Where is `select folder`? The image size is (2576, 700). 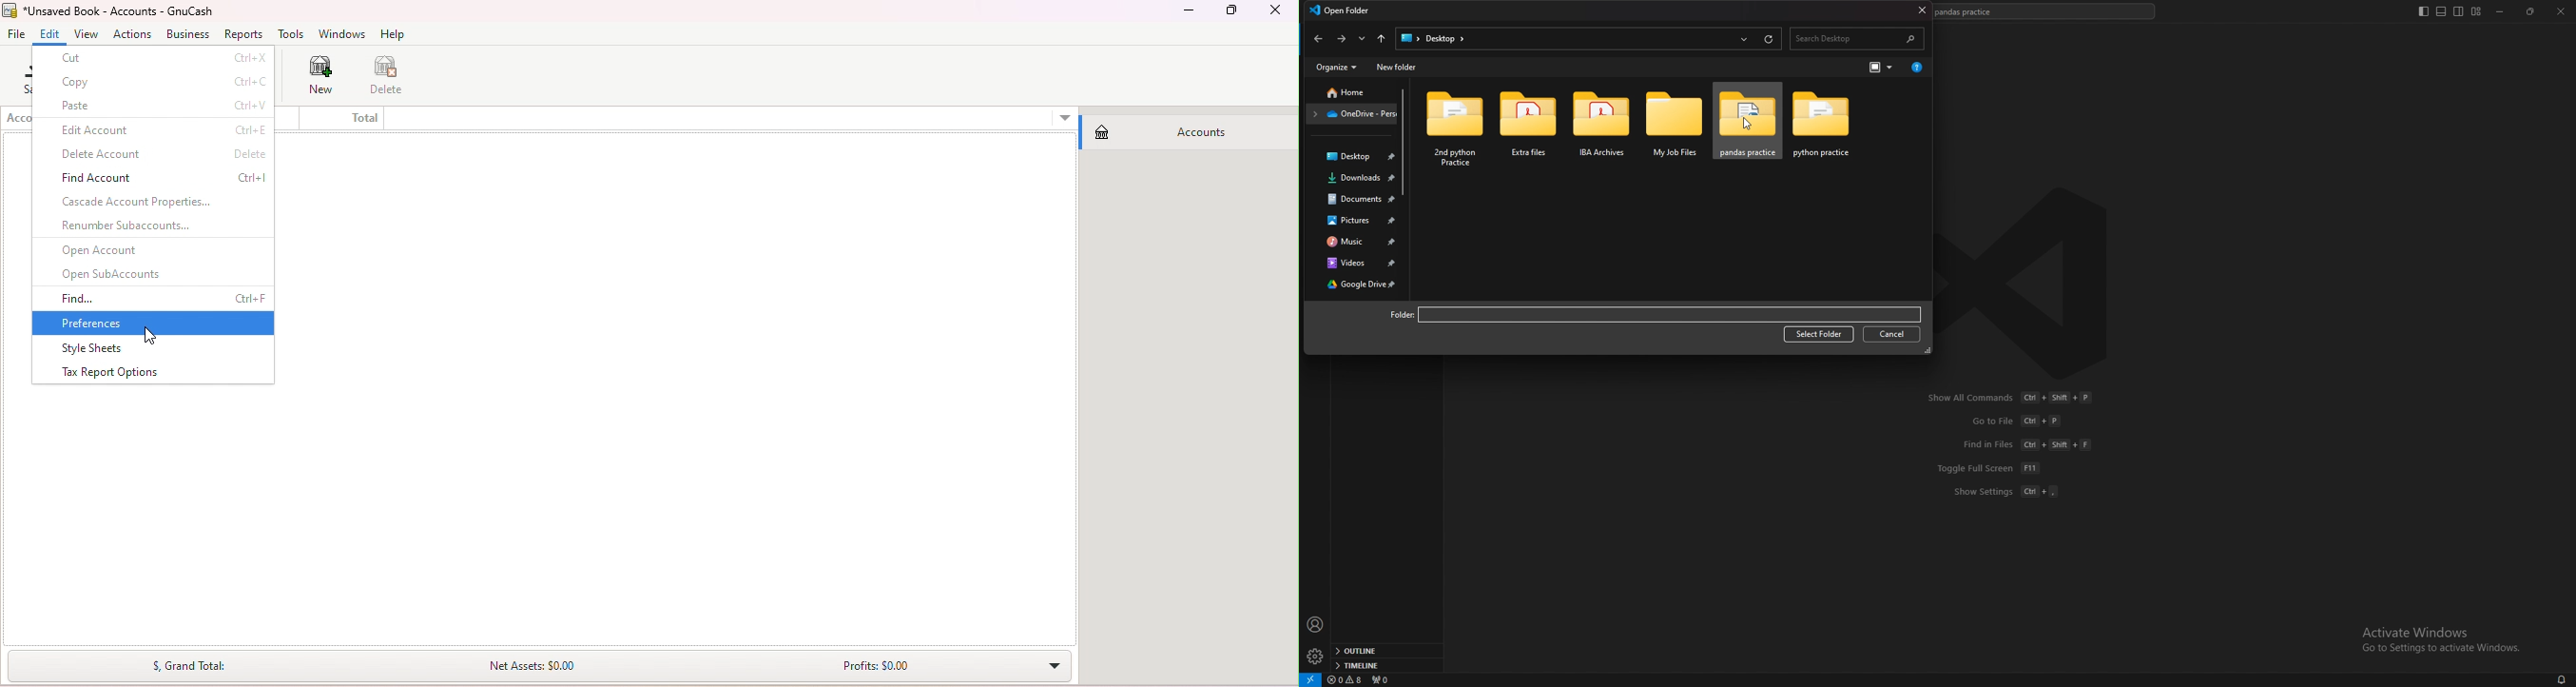 select folder is located at coordinates (1819, 335).